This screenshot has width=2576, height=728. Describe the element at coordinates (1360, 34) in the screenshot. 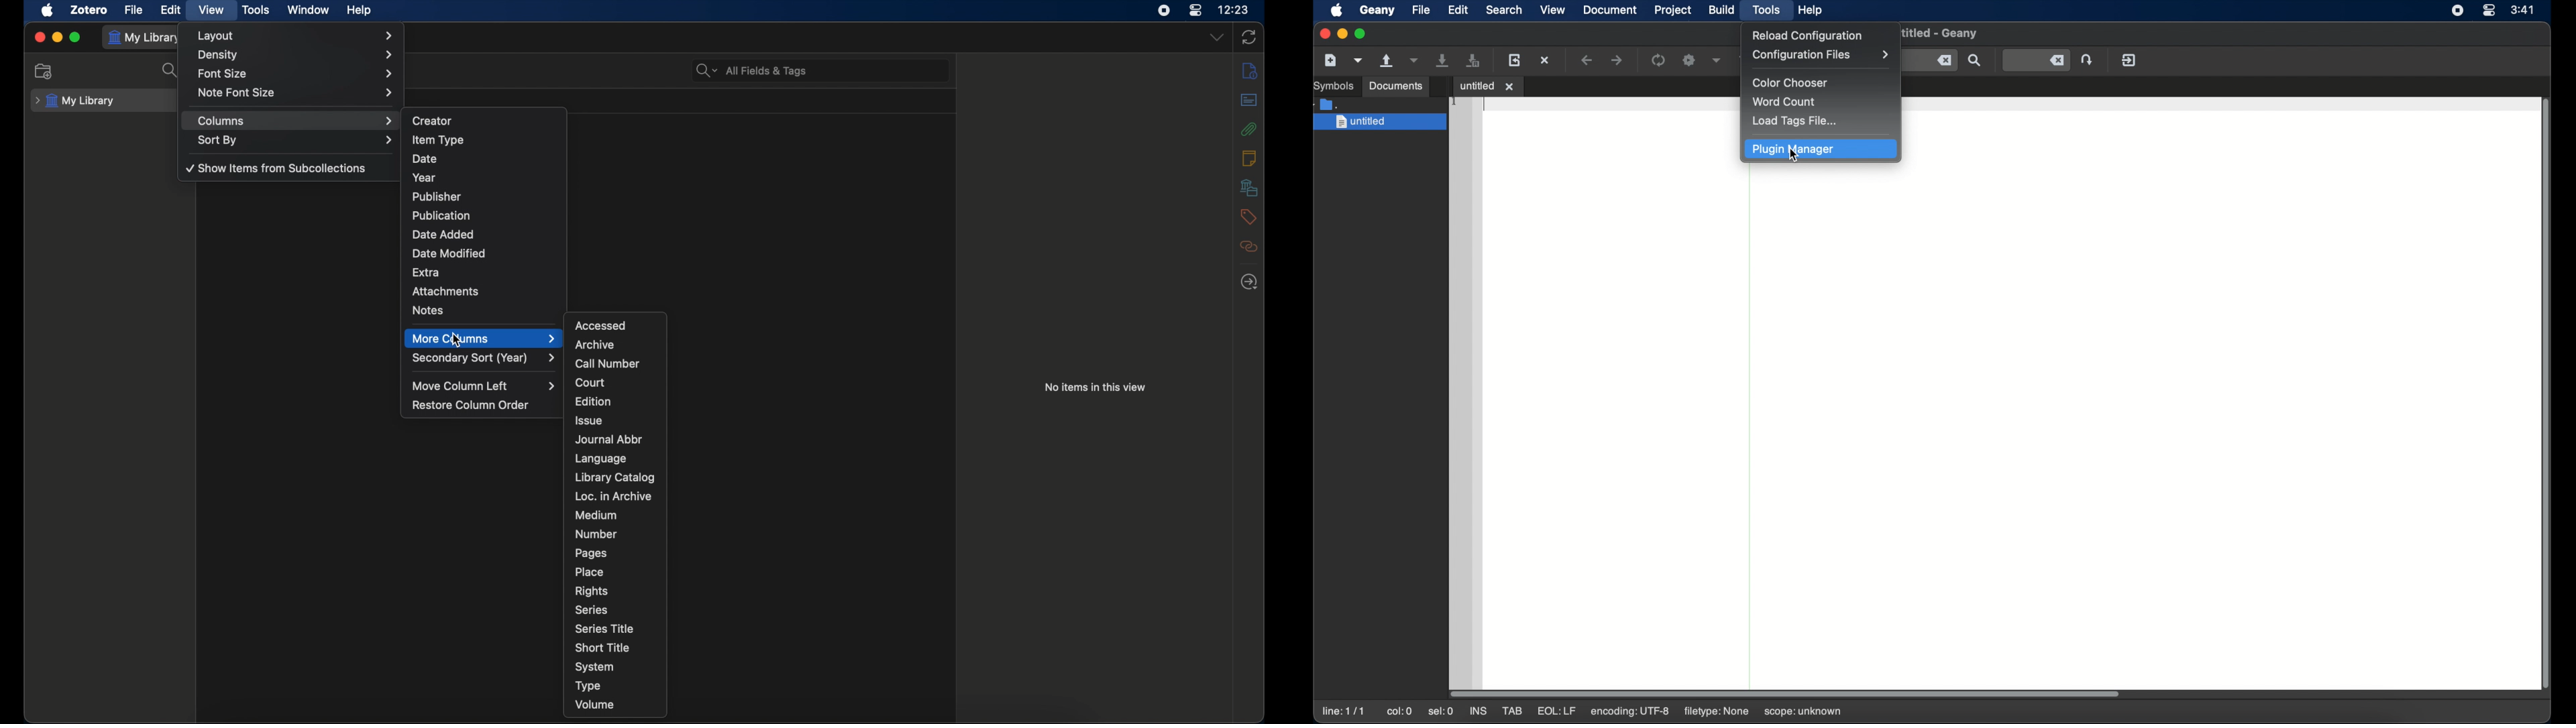

I see `maximize` at that location.